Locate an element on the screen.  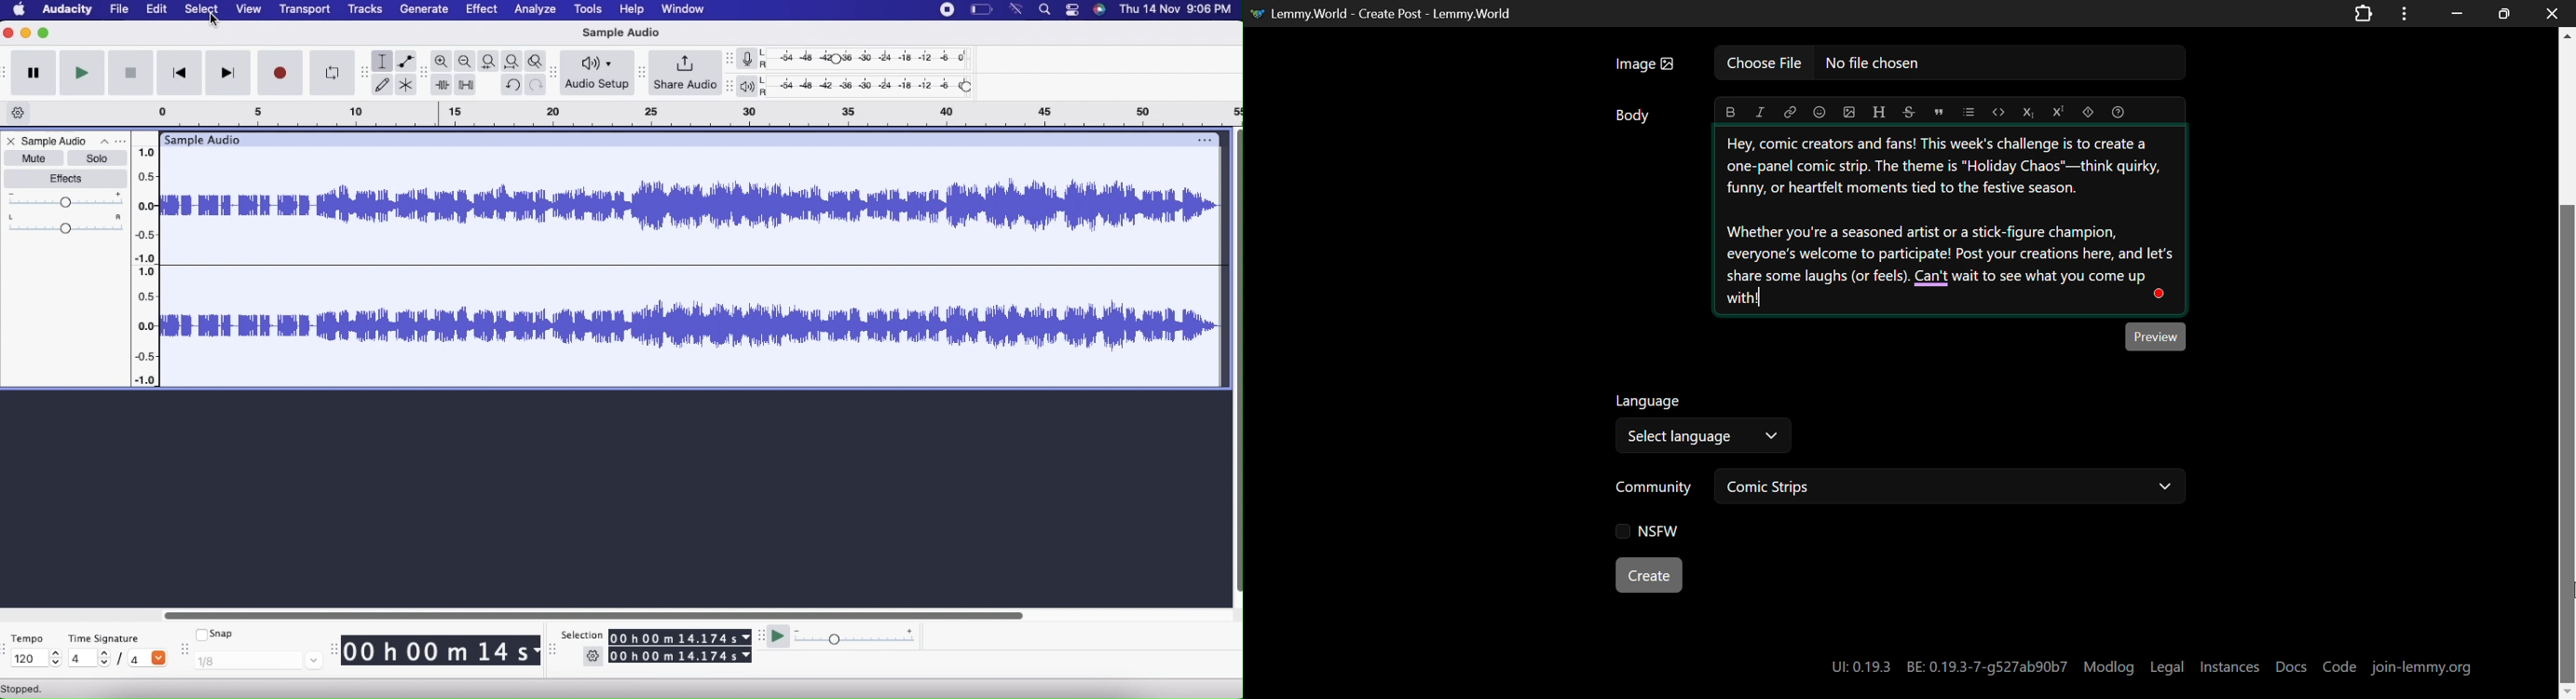
Share Audio is located at coordinates (686, 73).